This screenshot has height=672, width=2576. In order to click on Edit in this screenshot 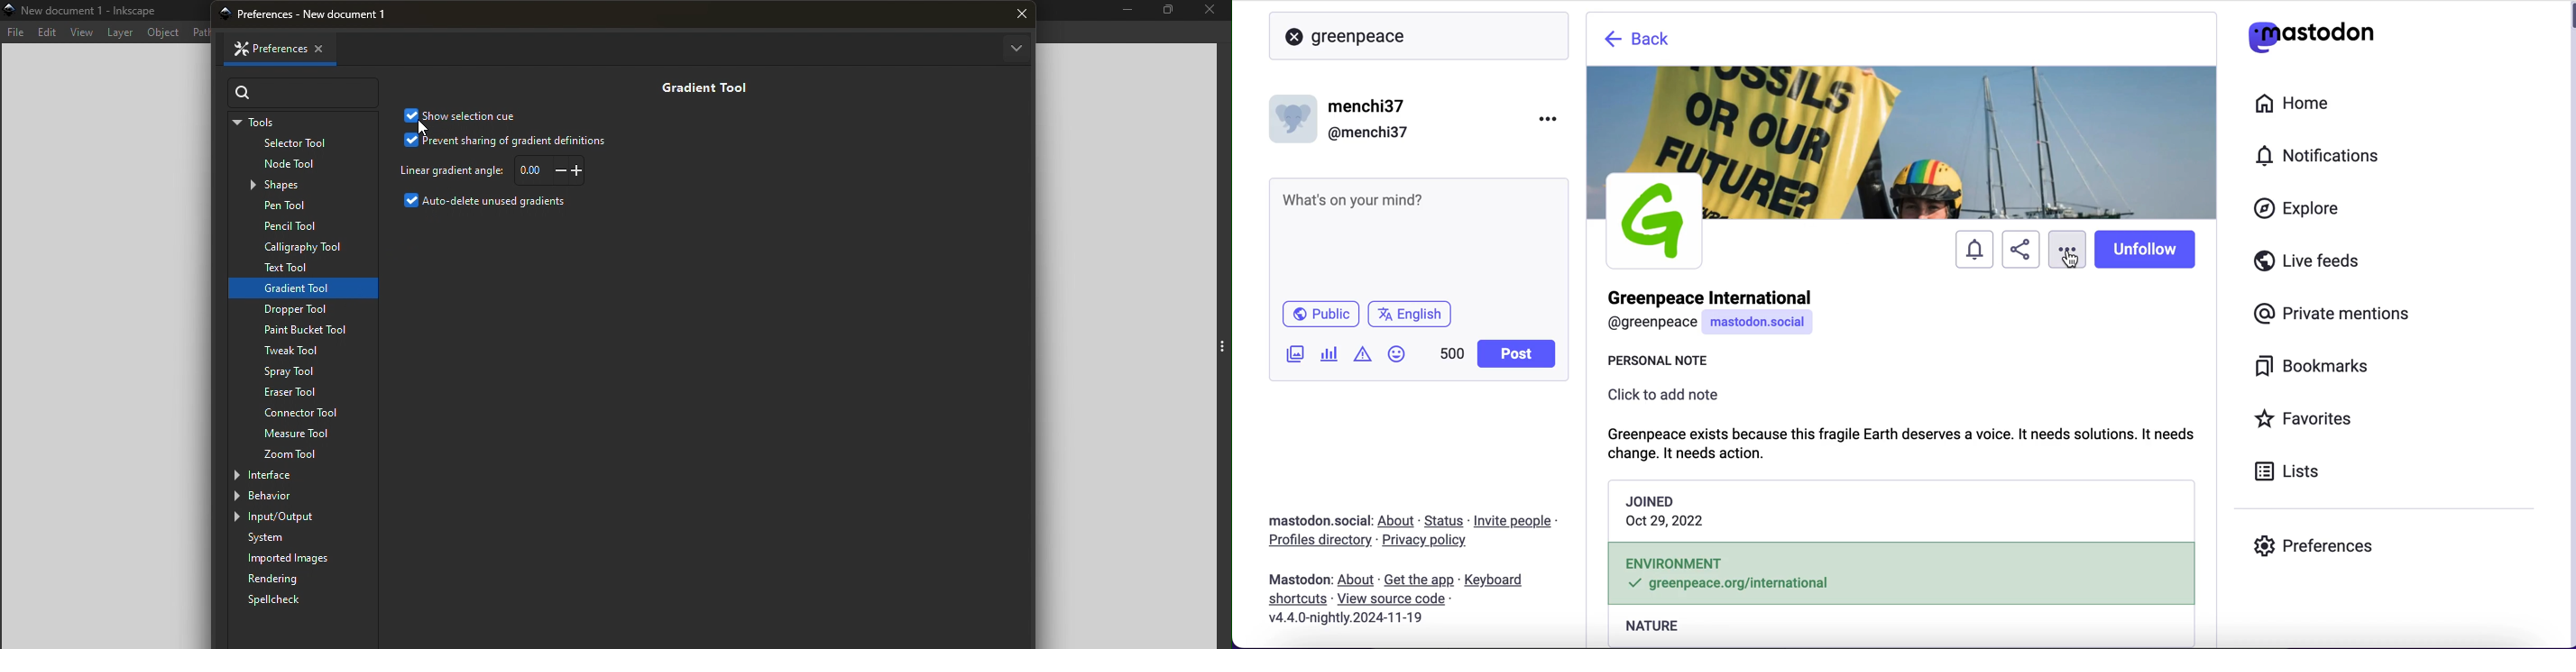, I will do `click(47, 32)`.